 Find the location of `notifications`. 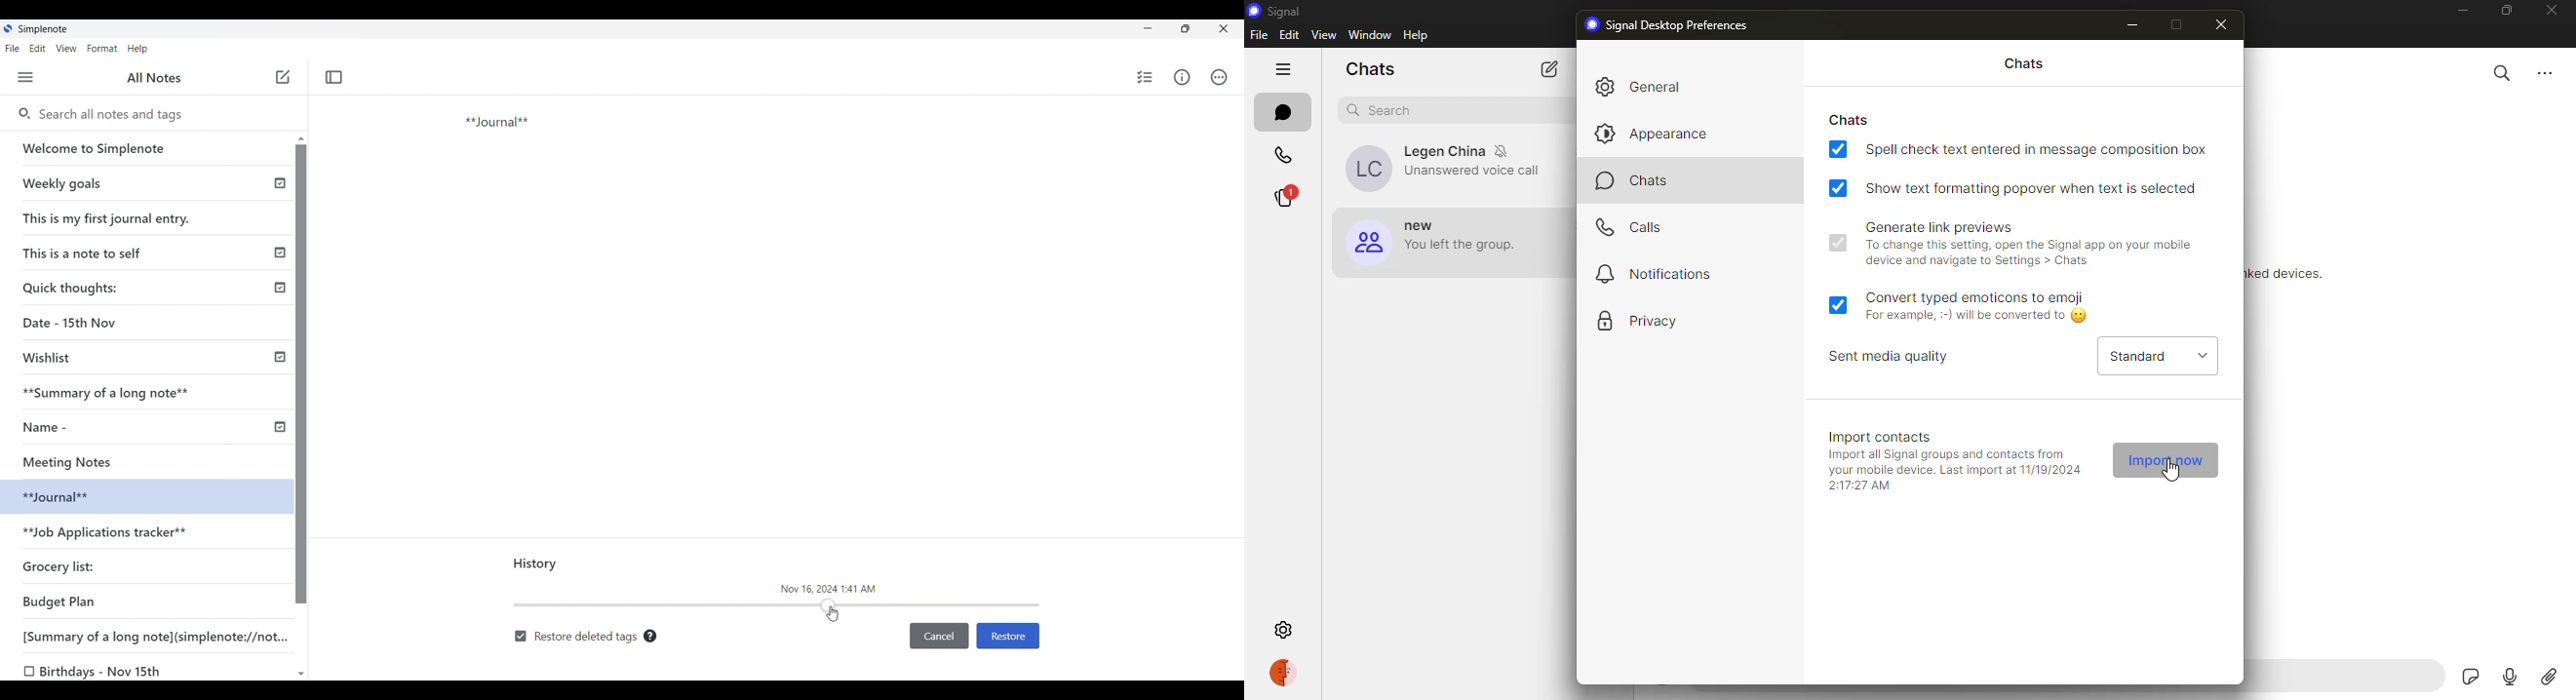

notifications is located at coordinates (1661, 272).